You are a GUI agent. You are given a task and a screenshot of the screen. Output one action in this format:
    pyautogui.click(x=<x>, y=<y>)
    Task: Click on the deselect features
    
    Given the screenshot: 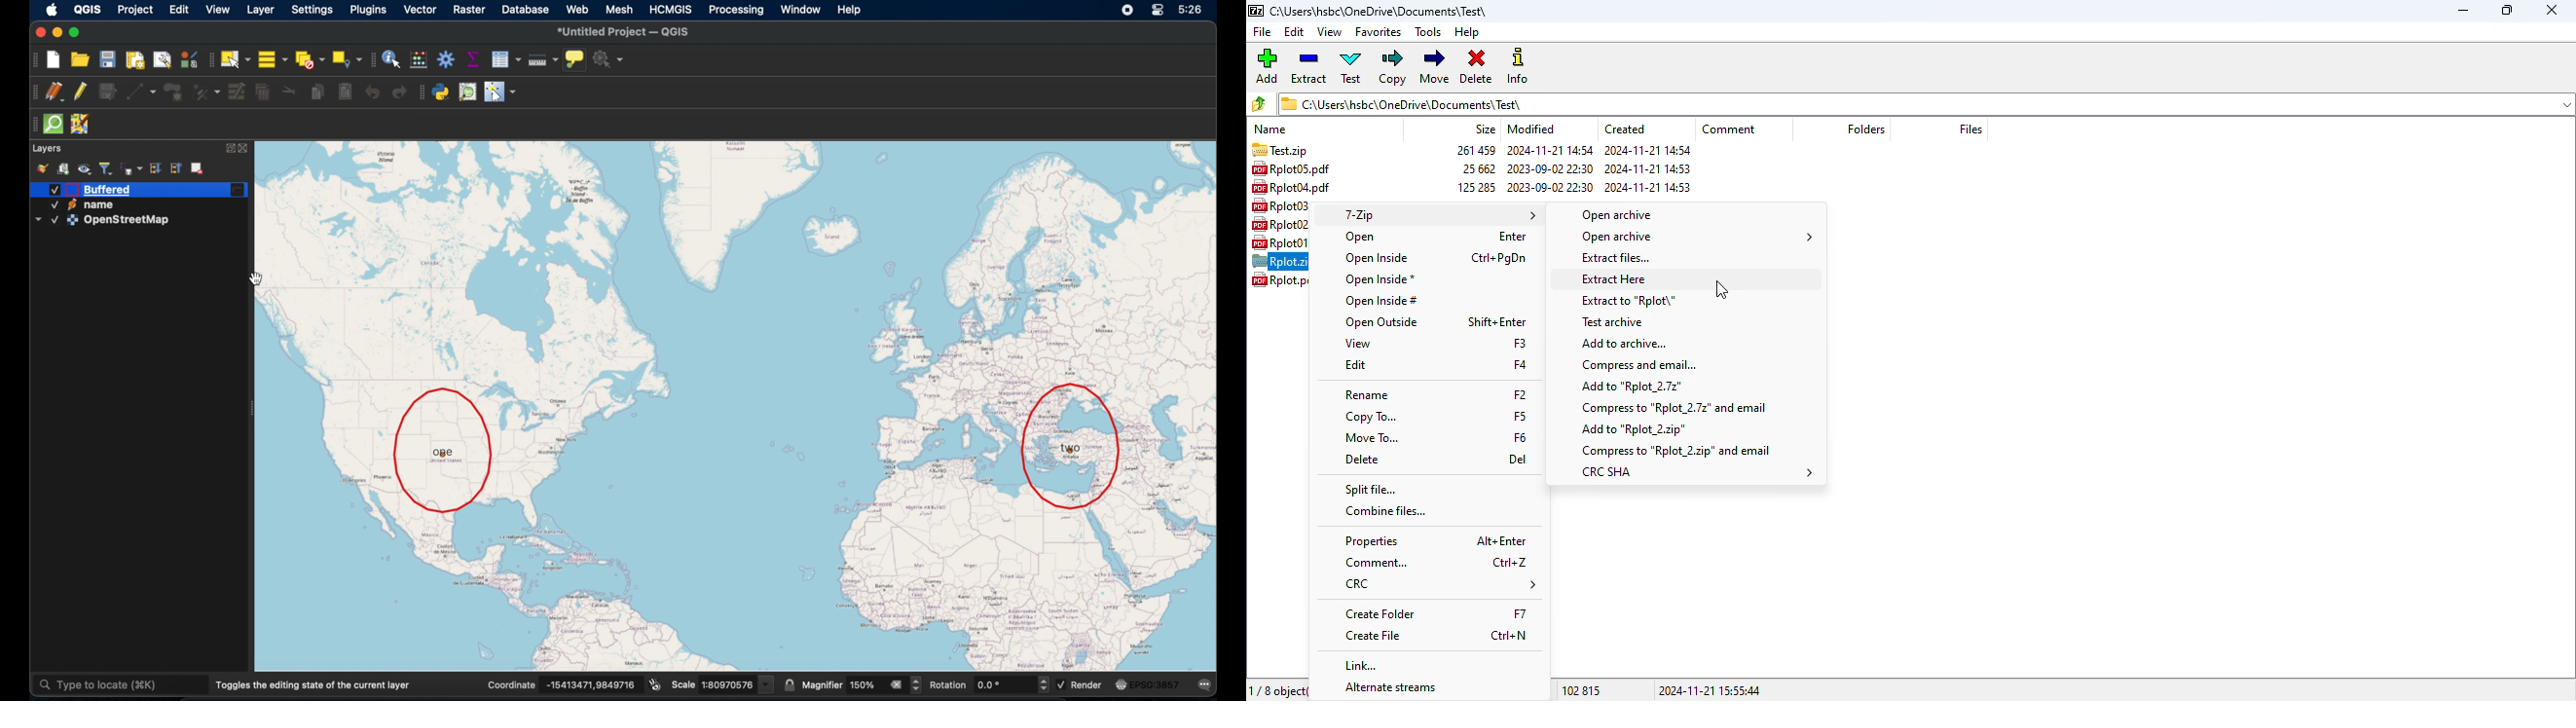 What is the action you would take?
    pyautogui.click(x=308, y=59)
    